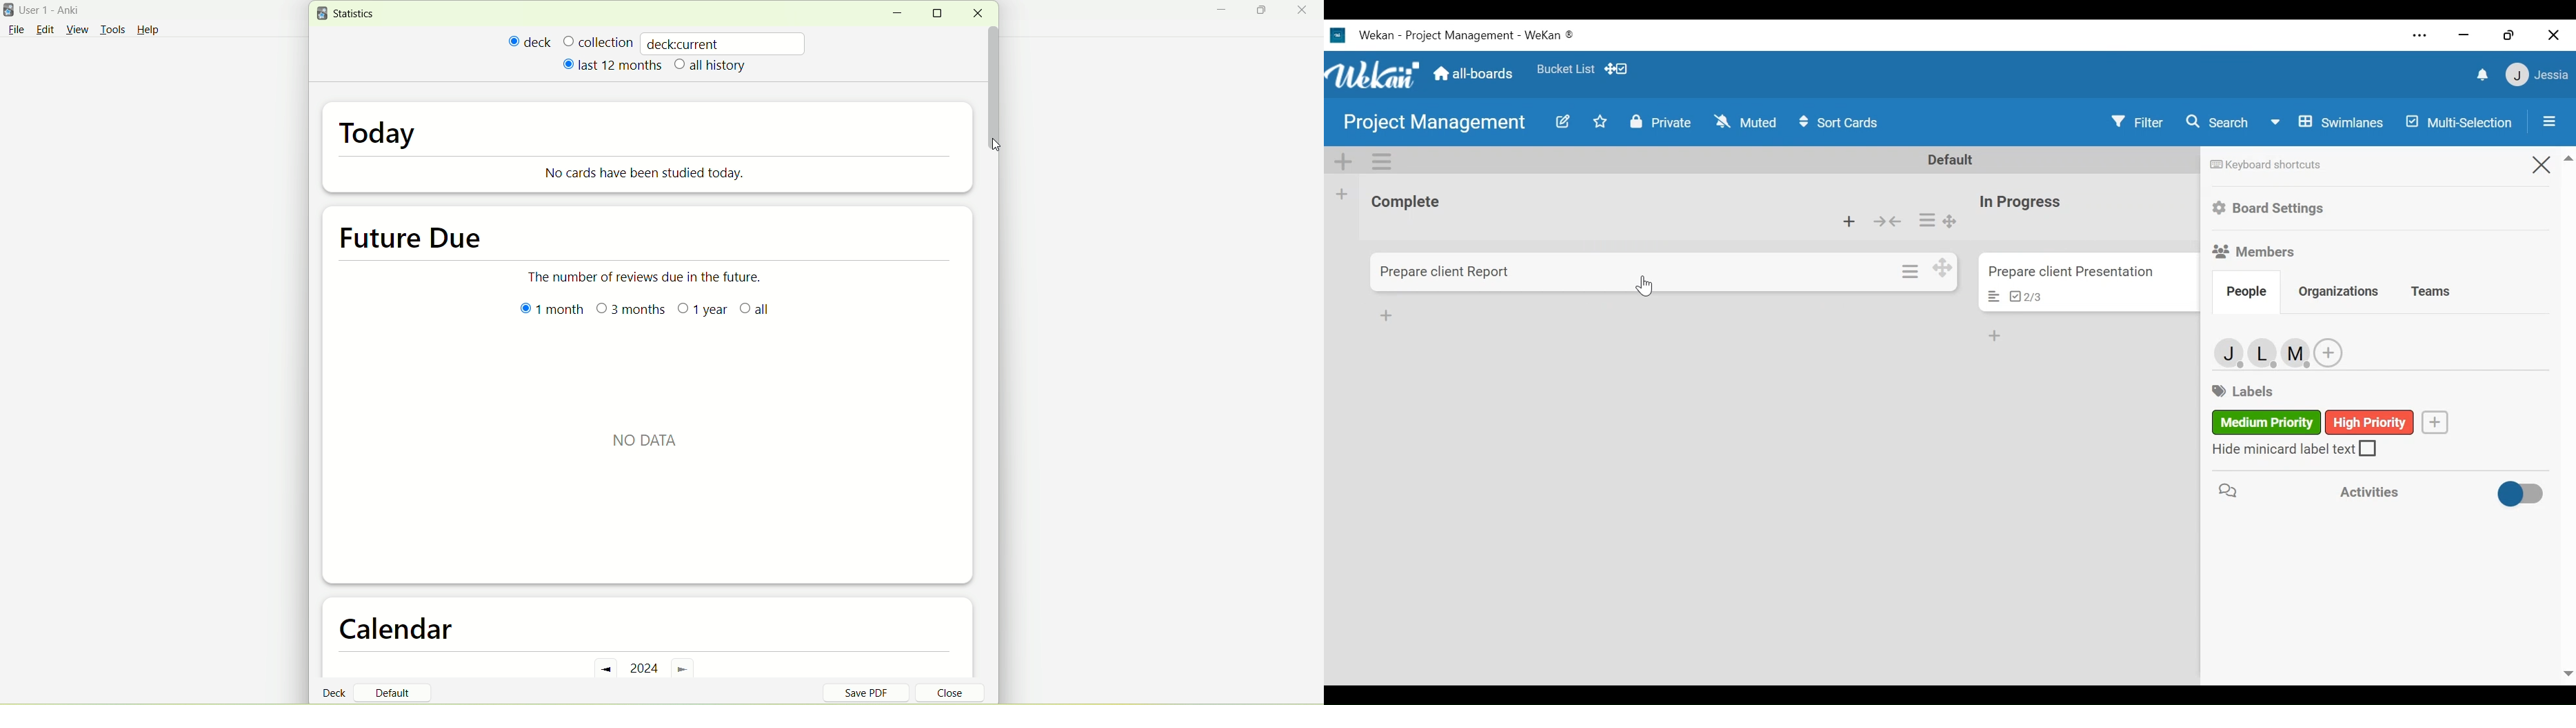 Image resolution: width=2576 pixels, height=728 pixels. I want to click on Board View, so click(2325, 123).